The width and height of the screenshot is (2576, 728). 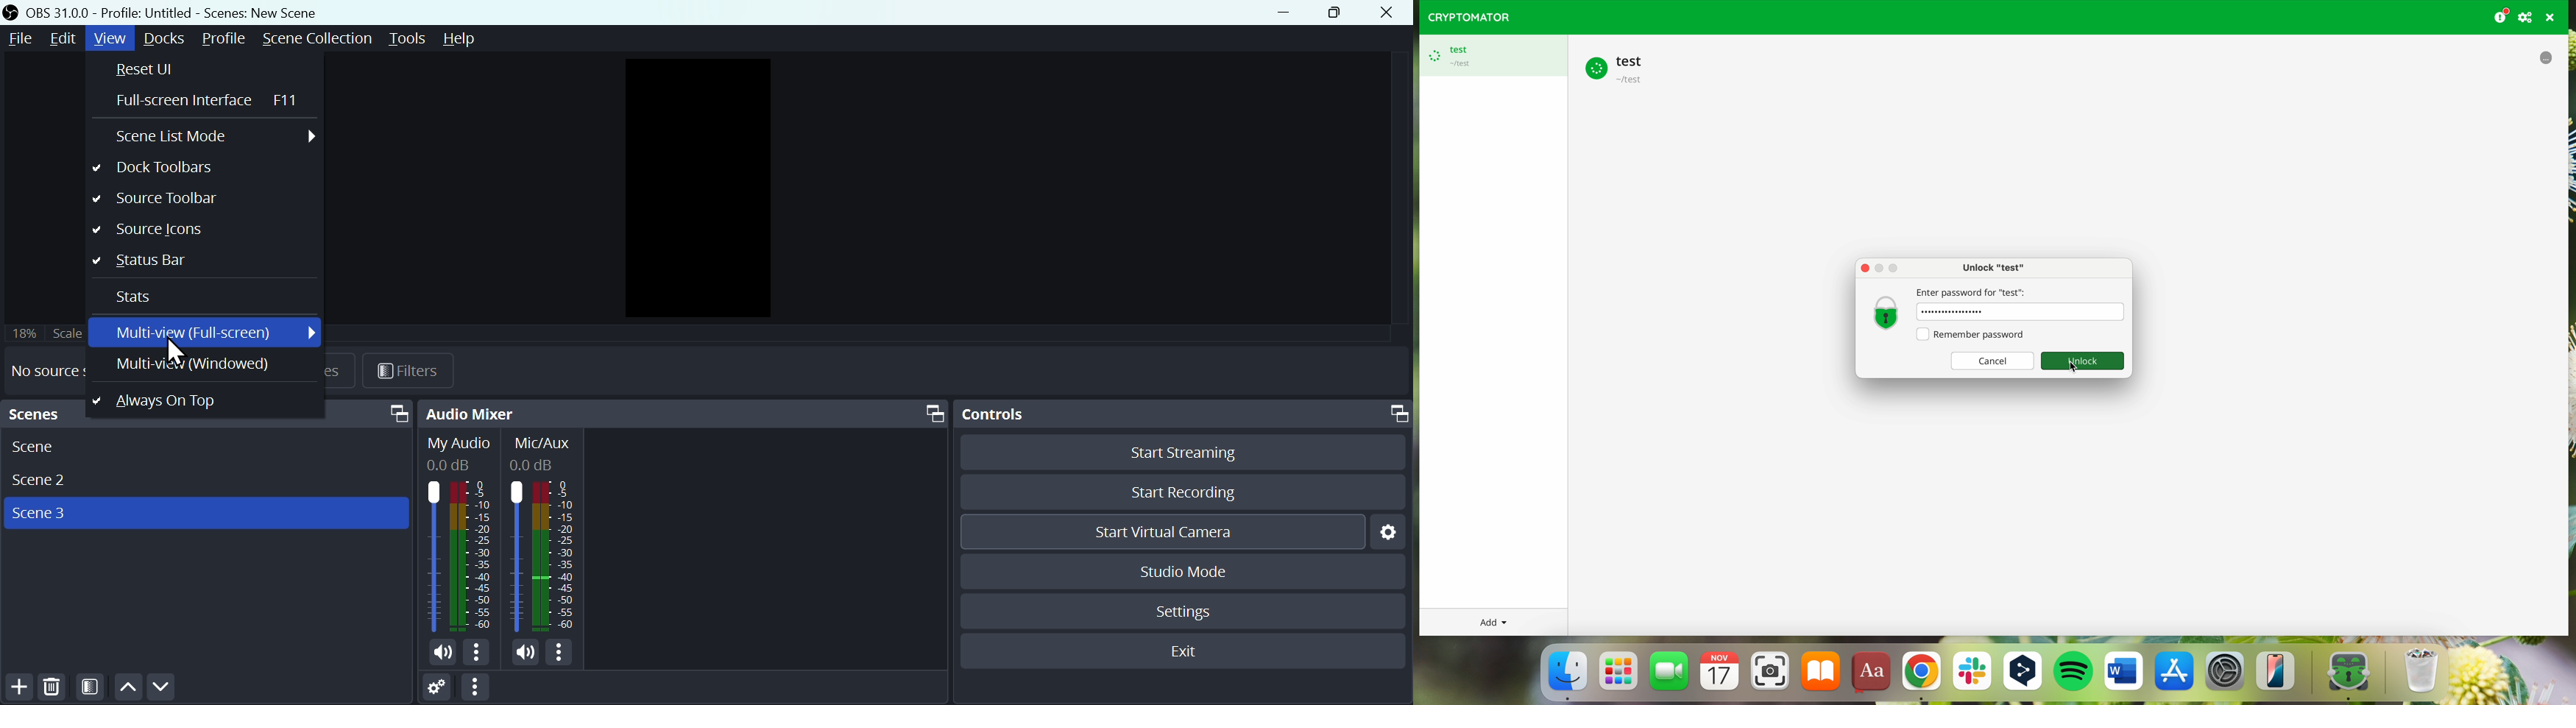 I want to click on OBS Version, so click(x=59, y=13).